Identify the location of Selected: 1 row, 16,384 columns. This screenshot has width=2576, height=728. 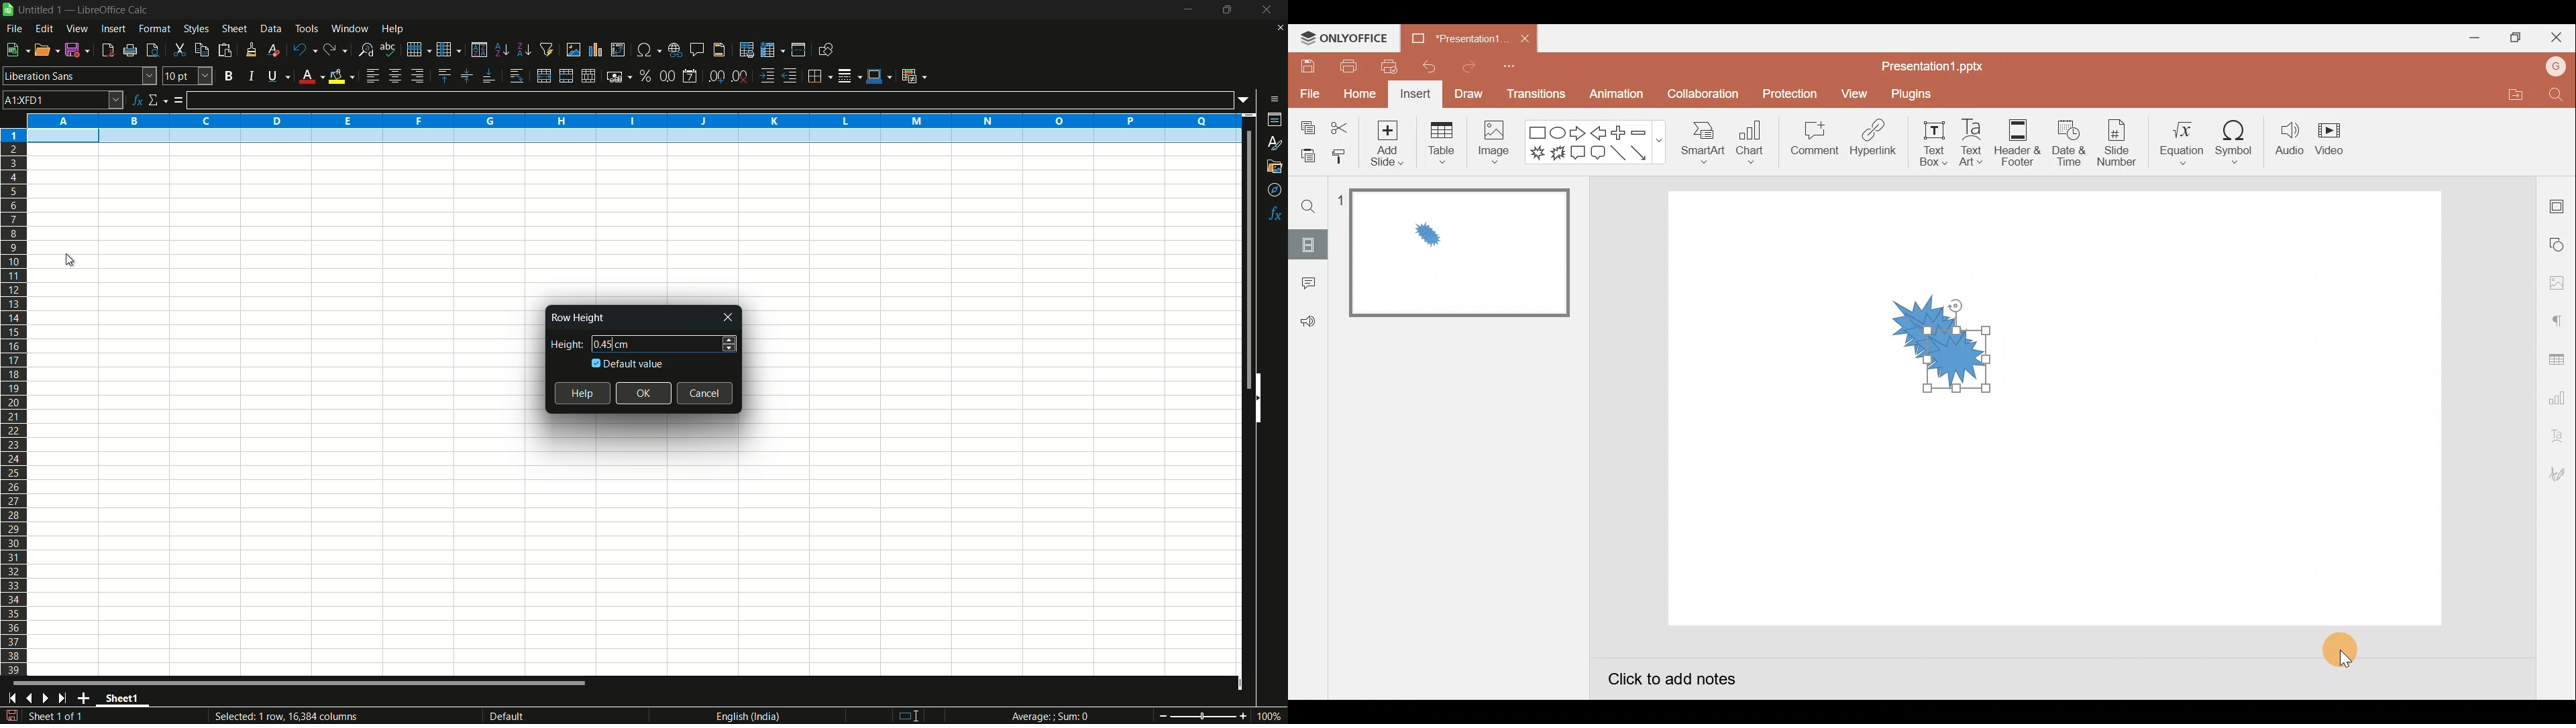
(283, 715).